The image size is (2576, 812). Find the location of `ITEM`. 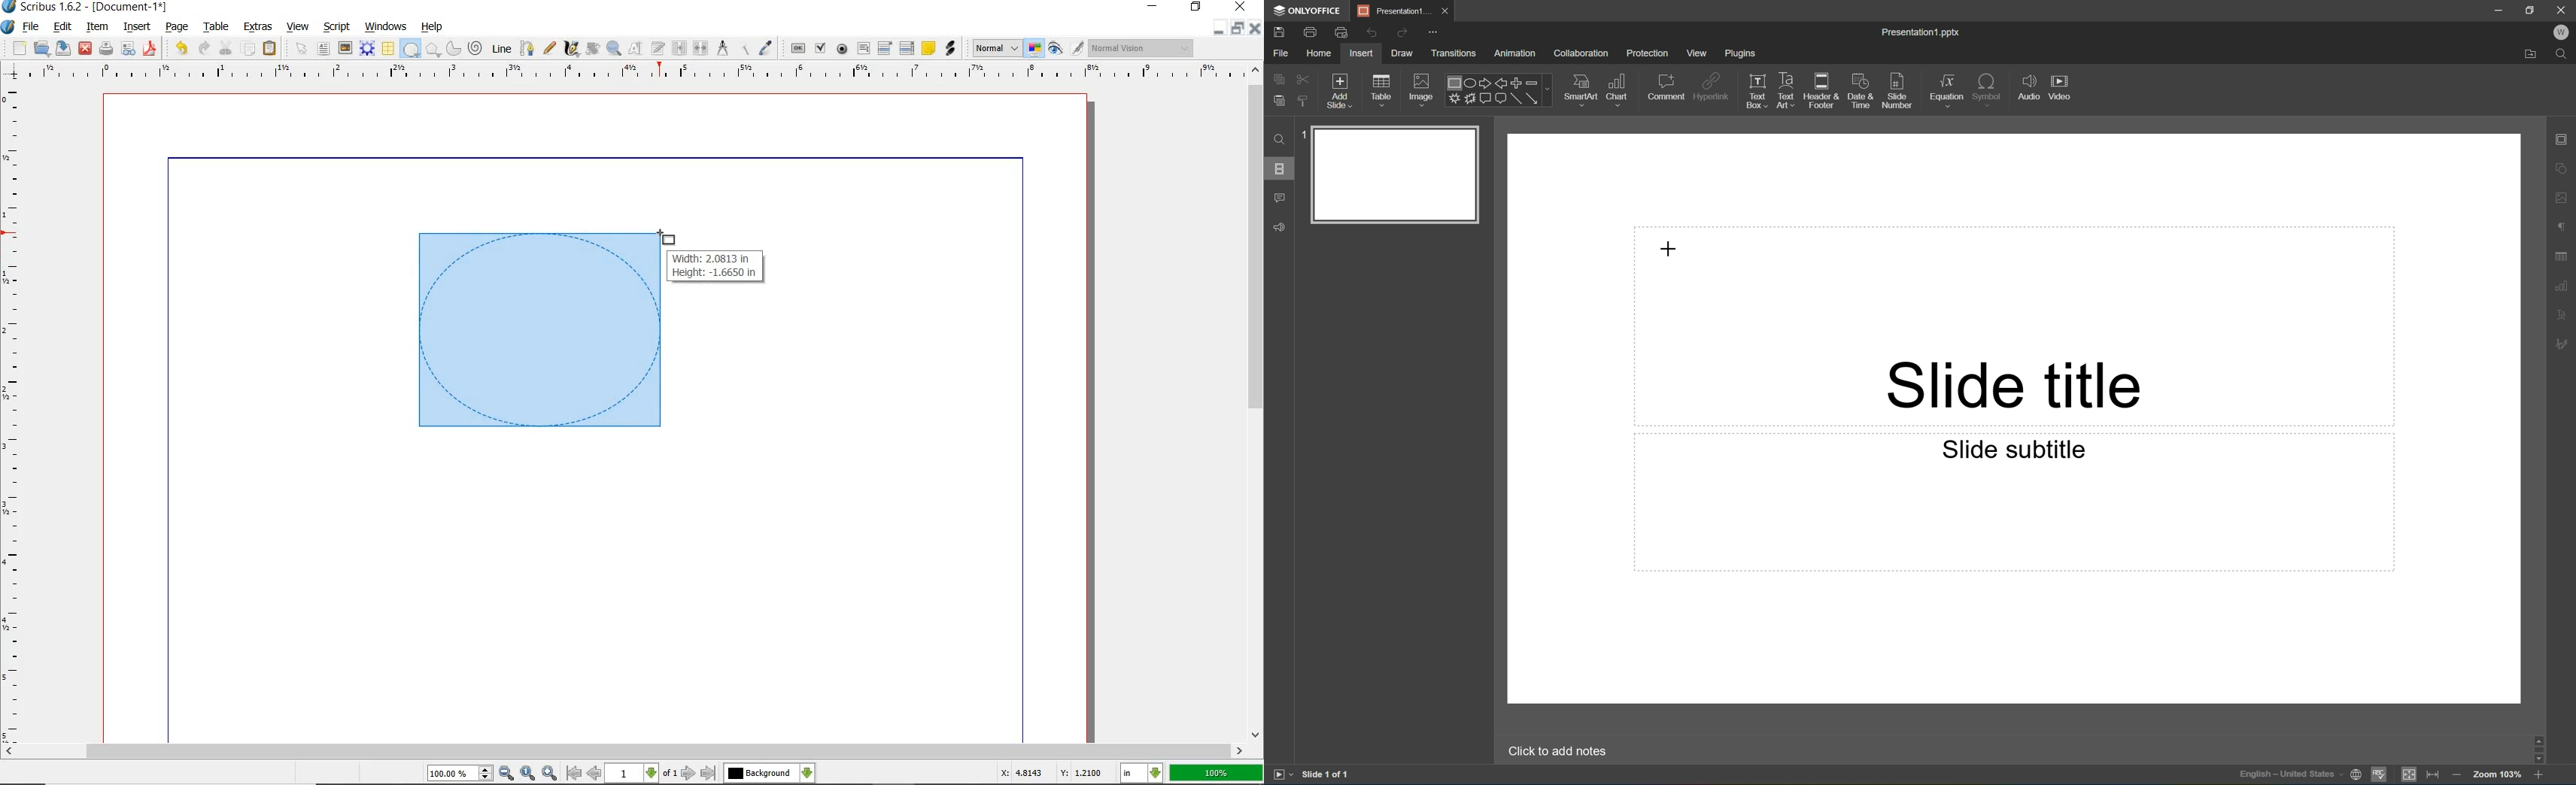

ITEM is located at coordinates (98, 26).